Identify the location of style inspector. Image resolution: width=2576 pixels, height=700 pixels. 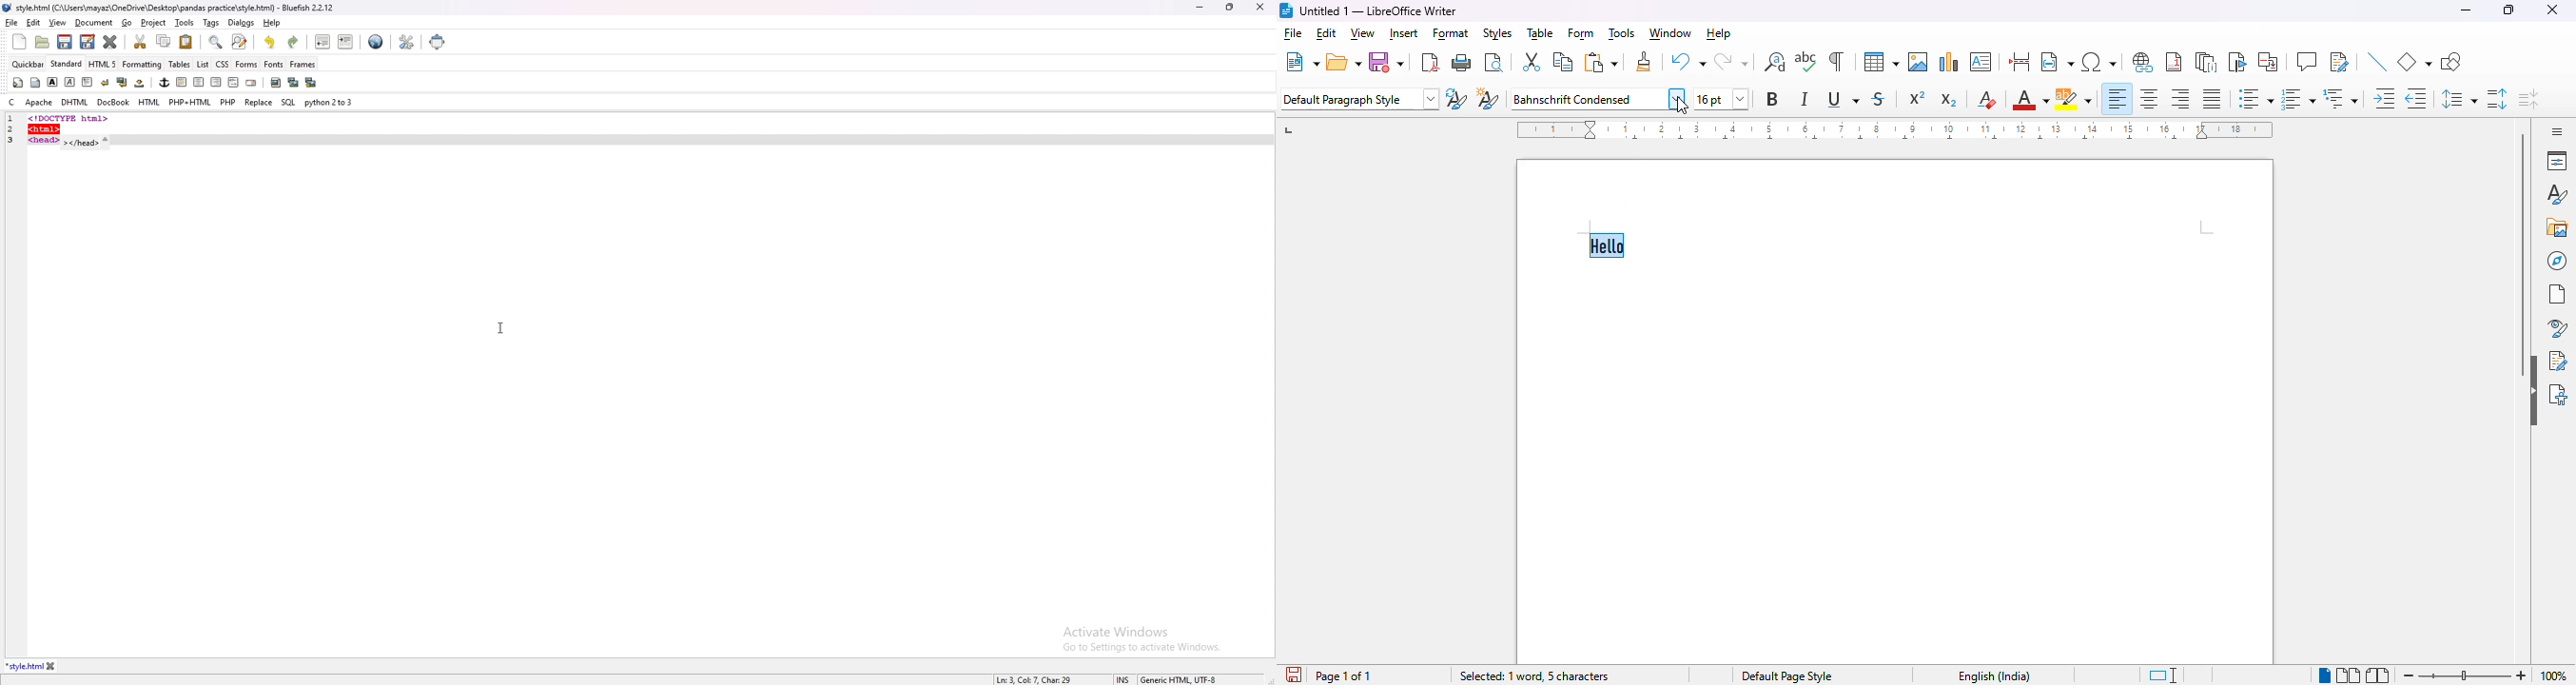
(2556, 328).